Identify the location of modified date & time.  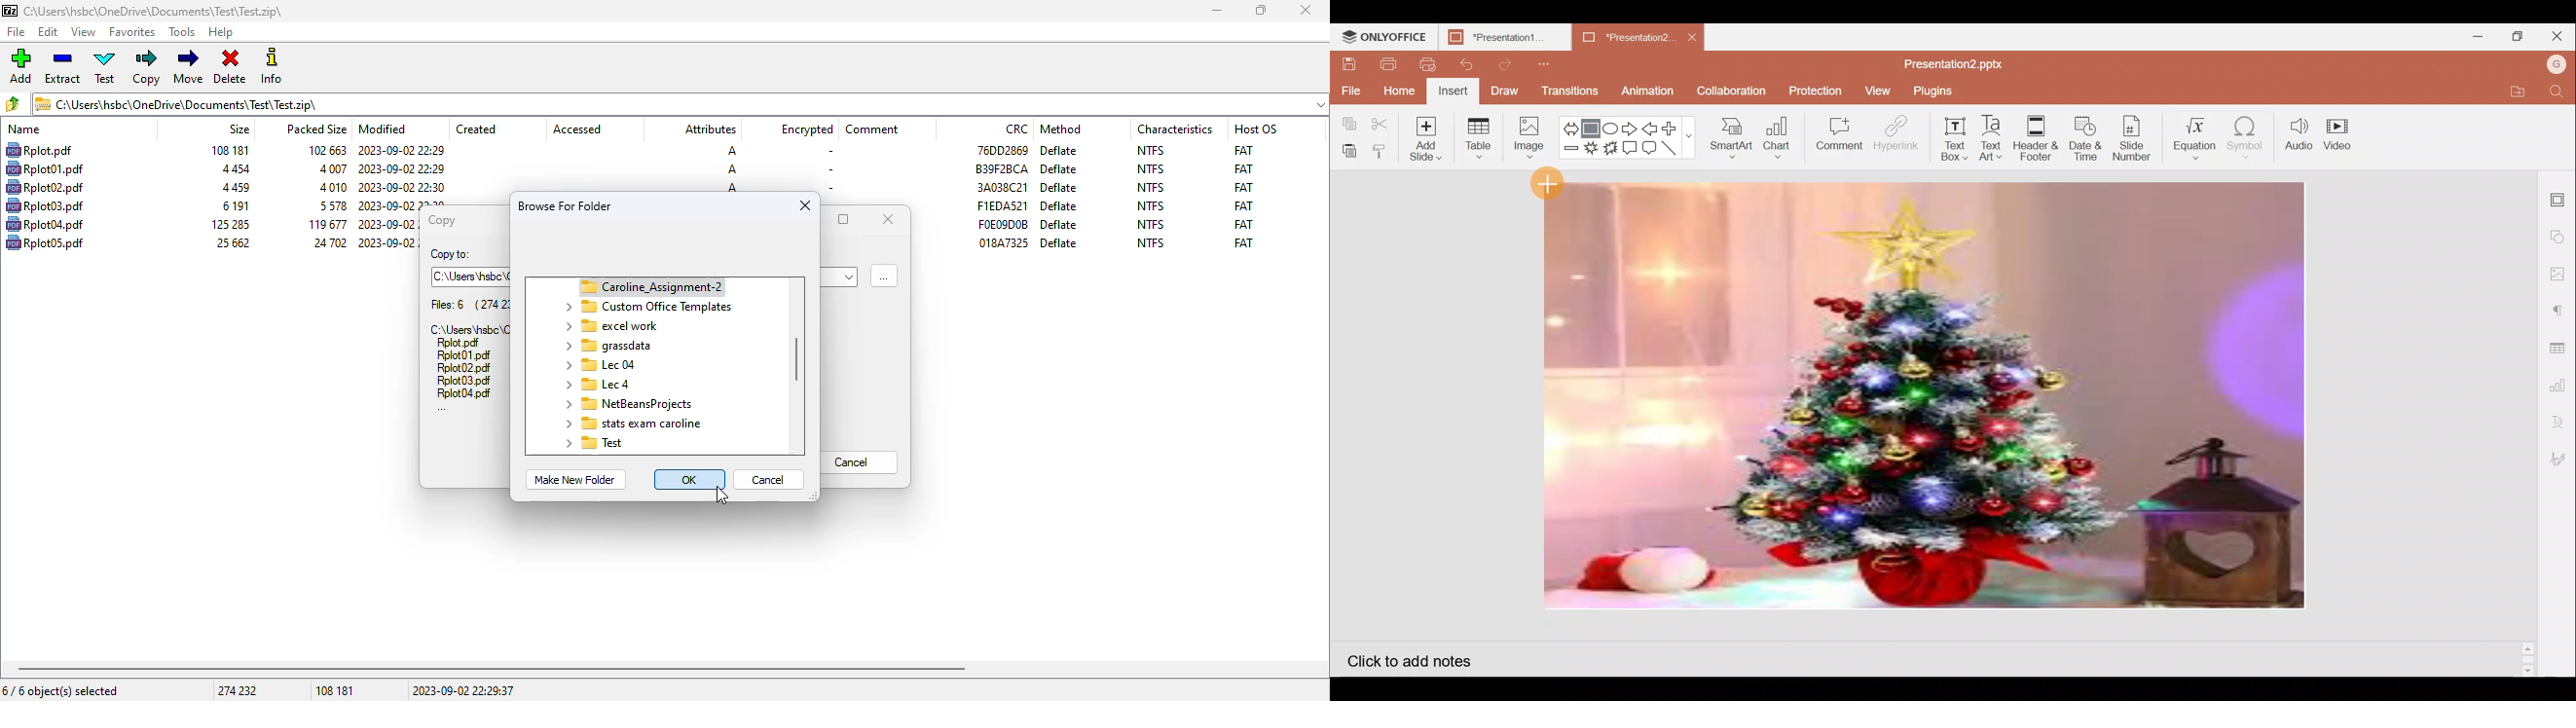
(386, 241).